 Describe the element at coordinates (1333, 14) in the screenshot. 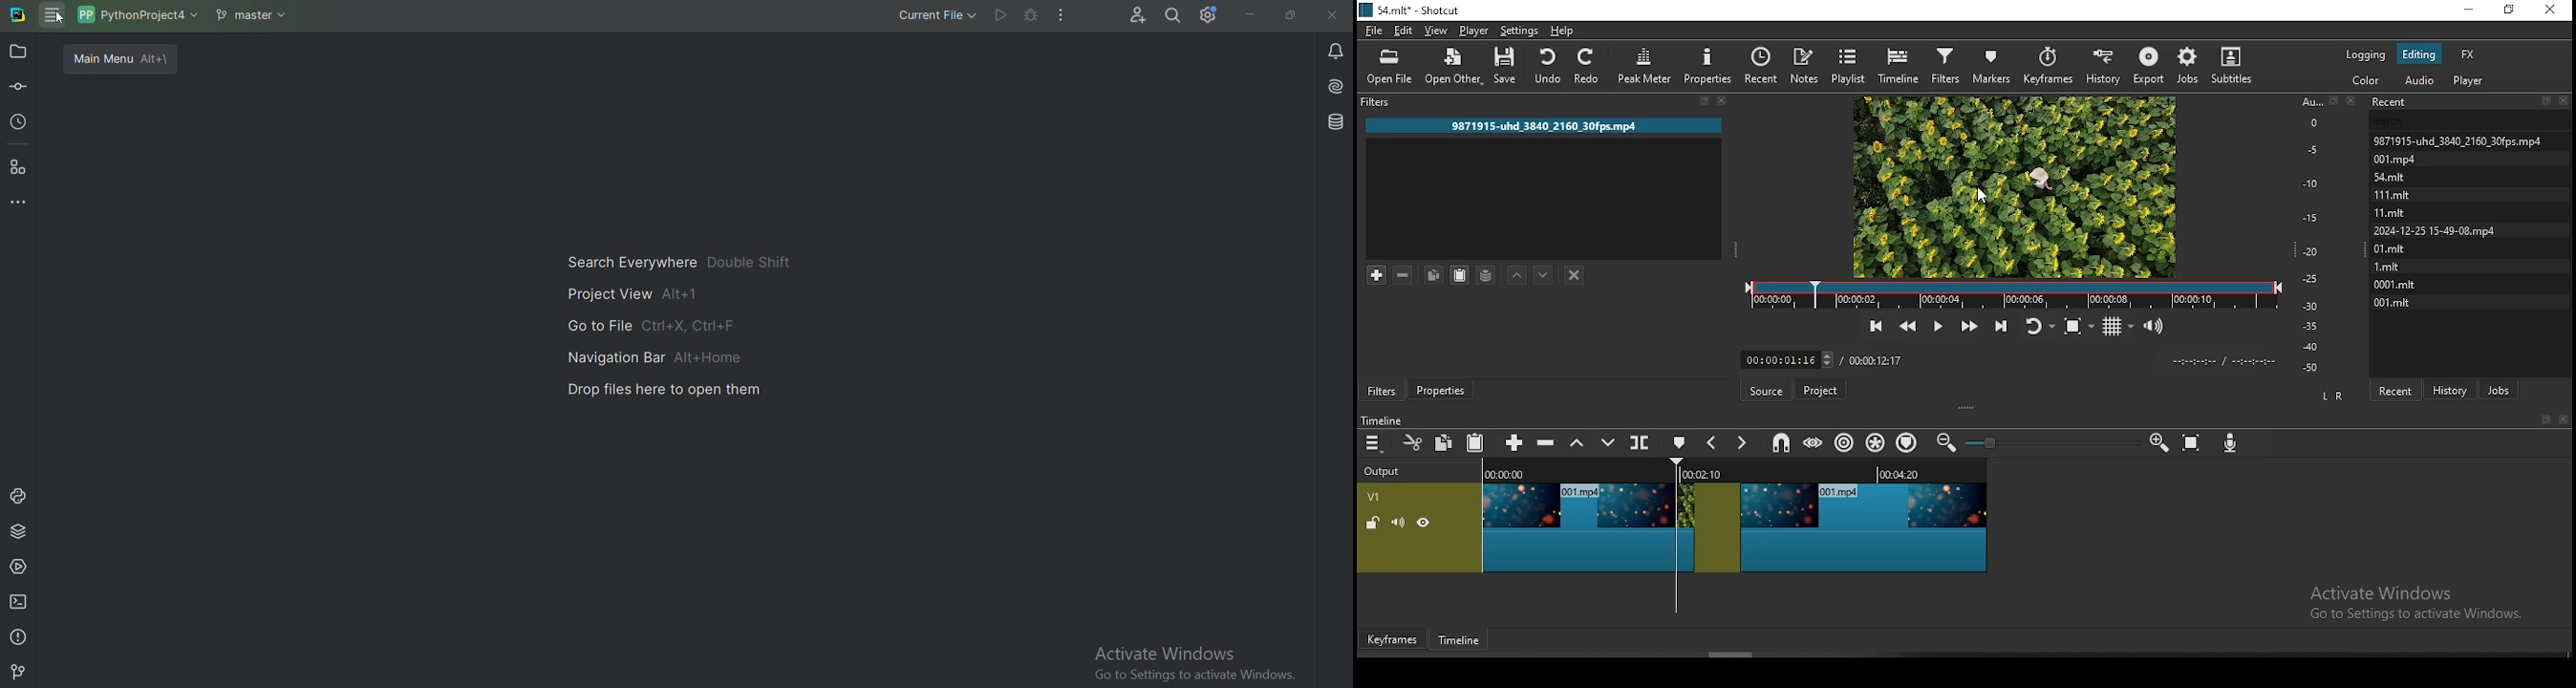

I see `Cross` at that location.